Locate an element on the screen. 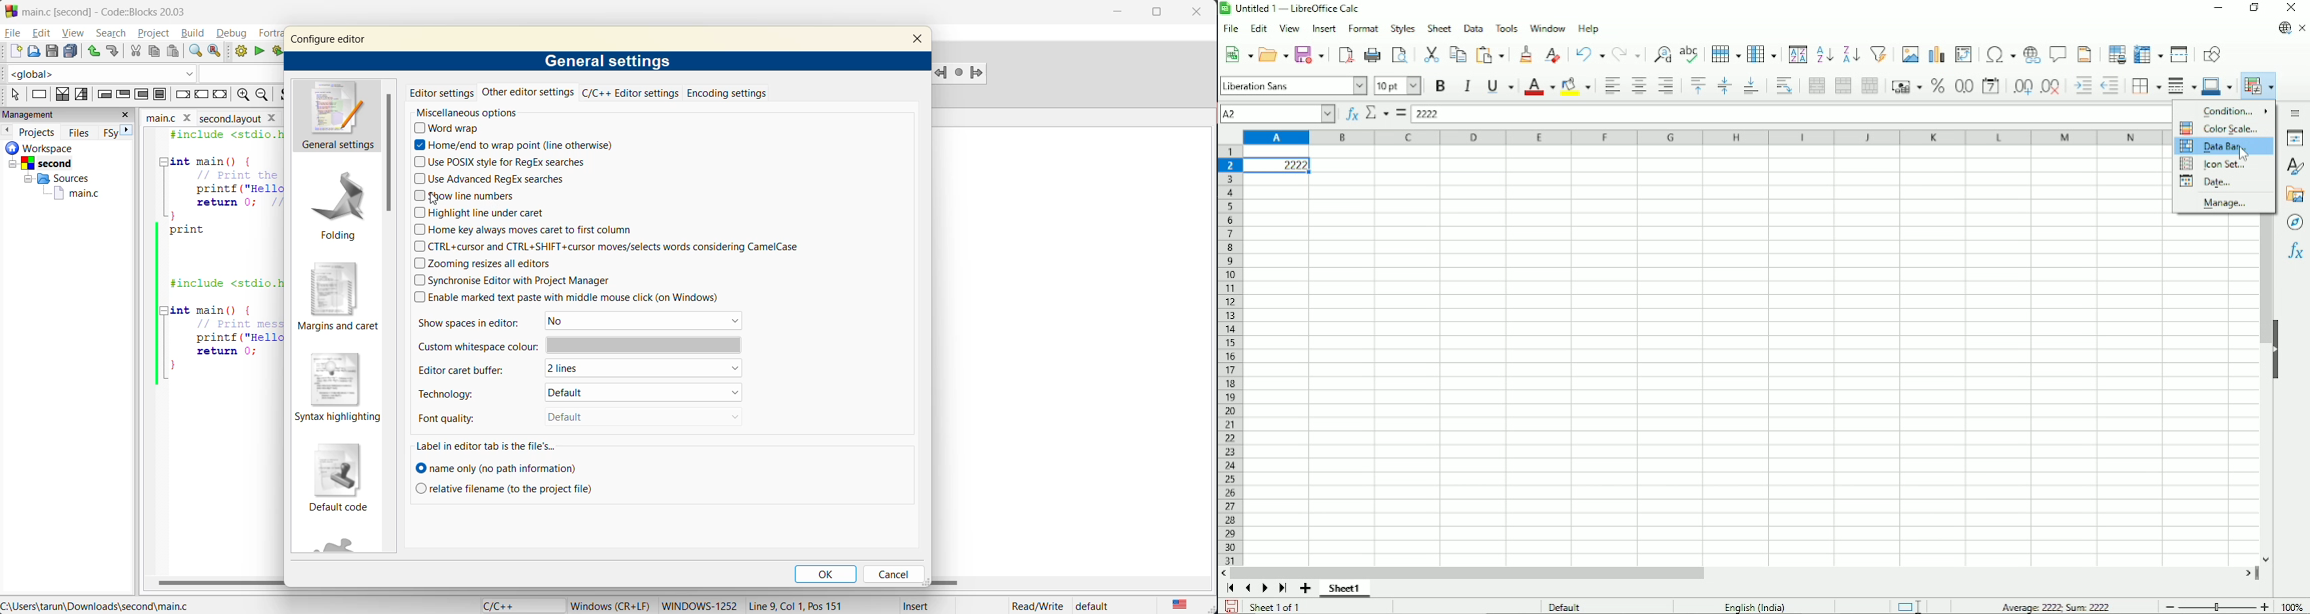 The height and width of the screenshot is (616, 2324). Sources is located at coordinates (52, 179).